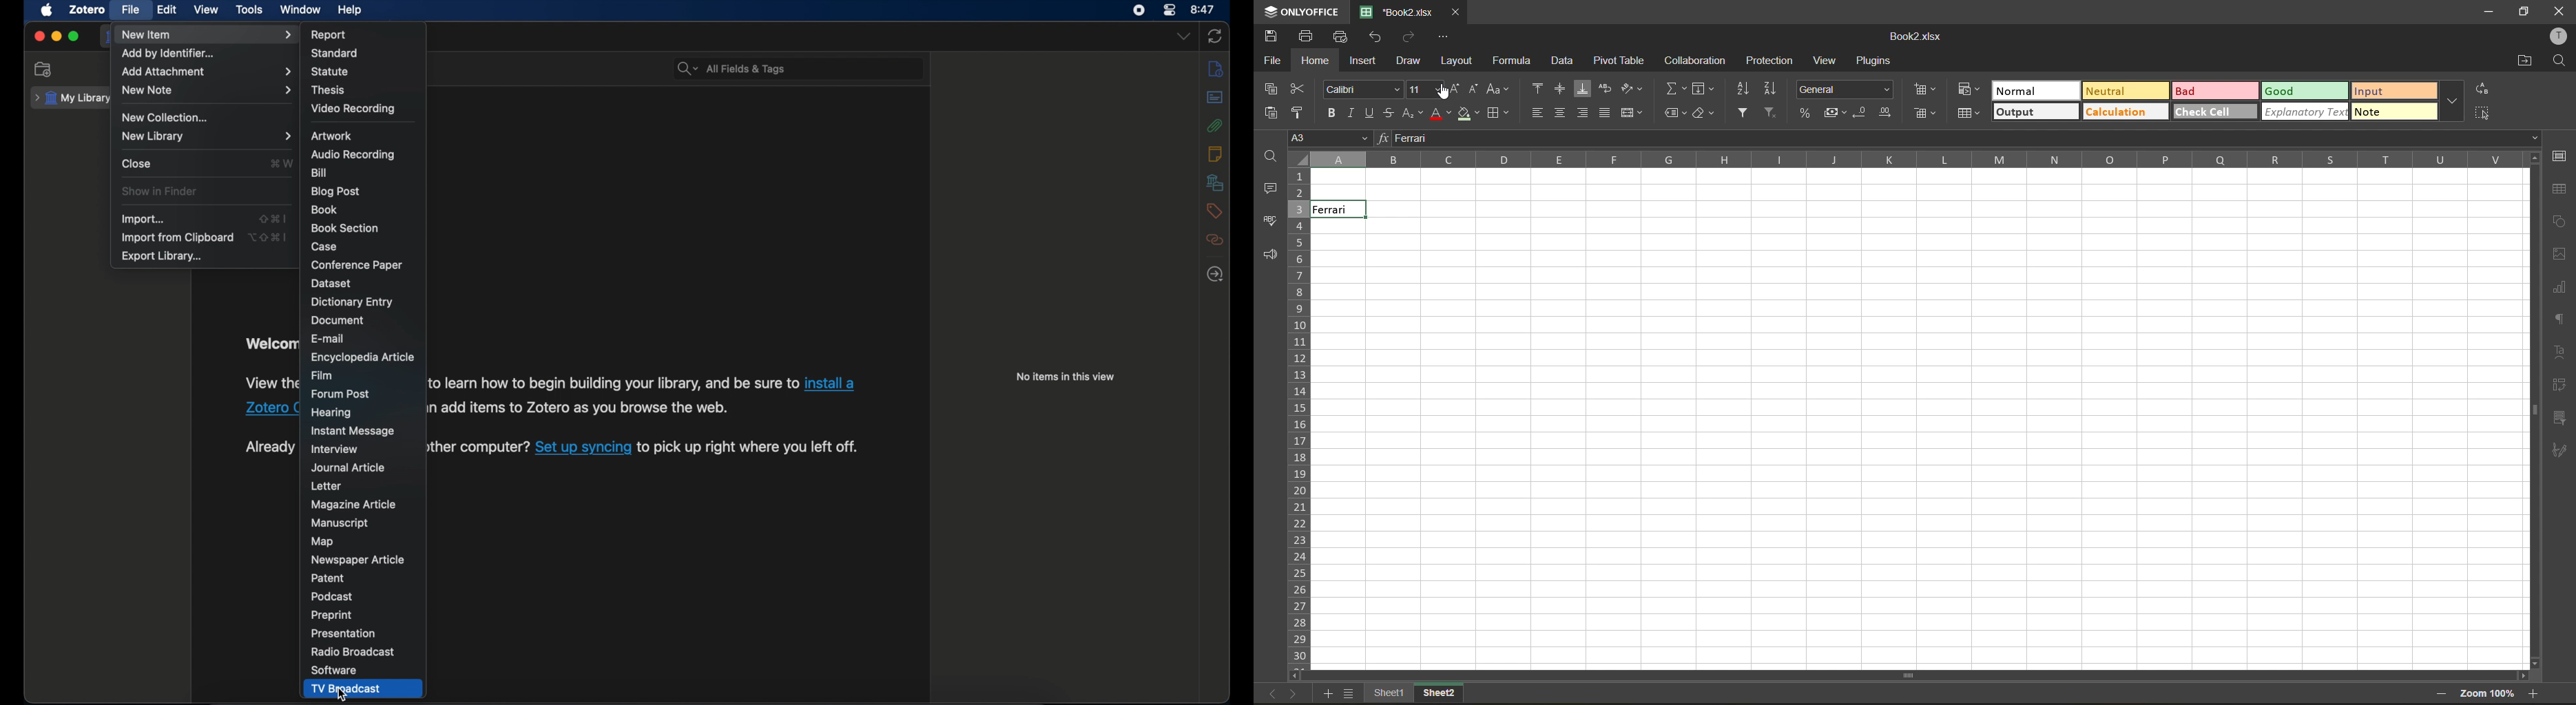 This screenshot has height=728, width=2576. Describe the element at coordinates (2216, 113) in the screenshot. I see `check cell` at that location.